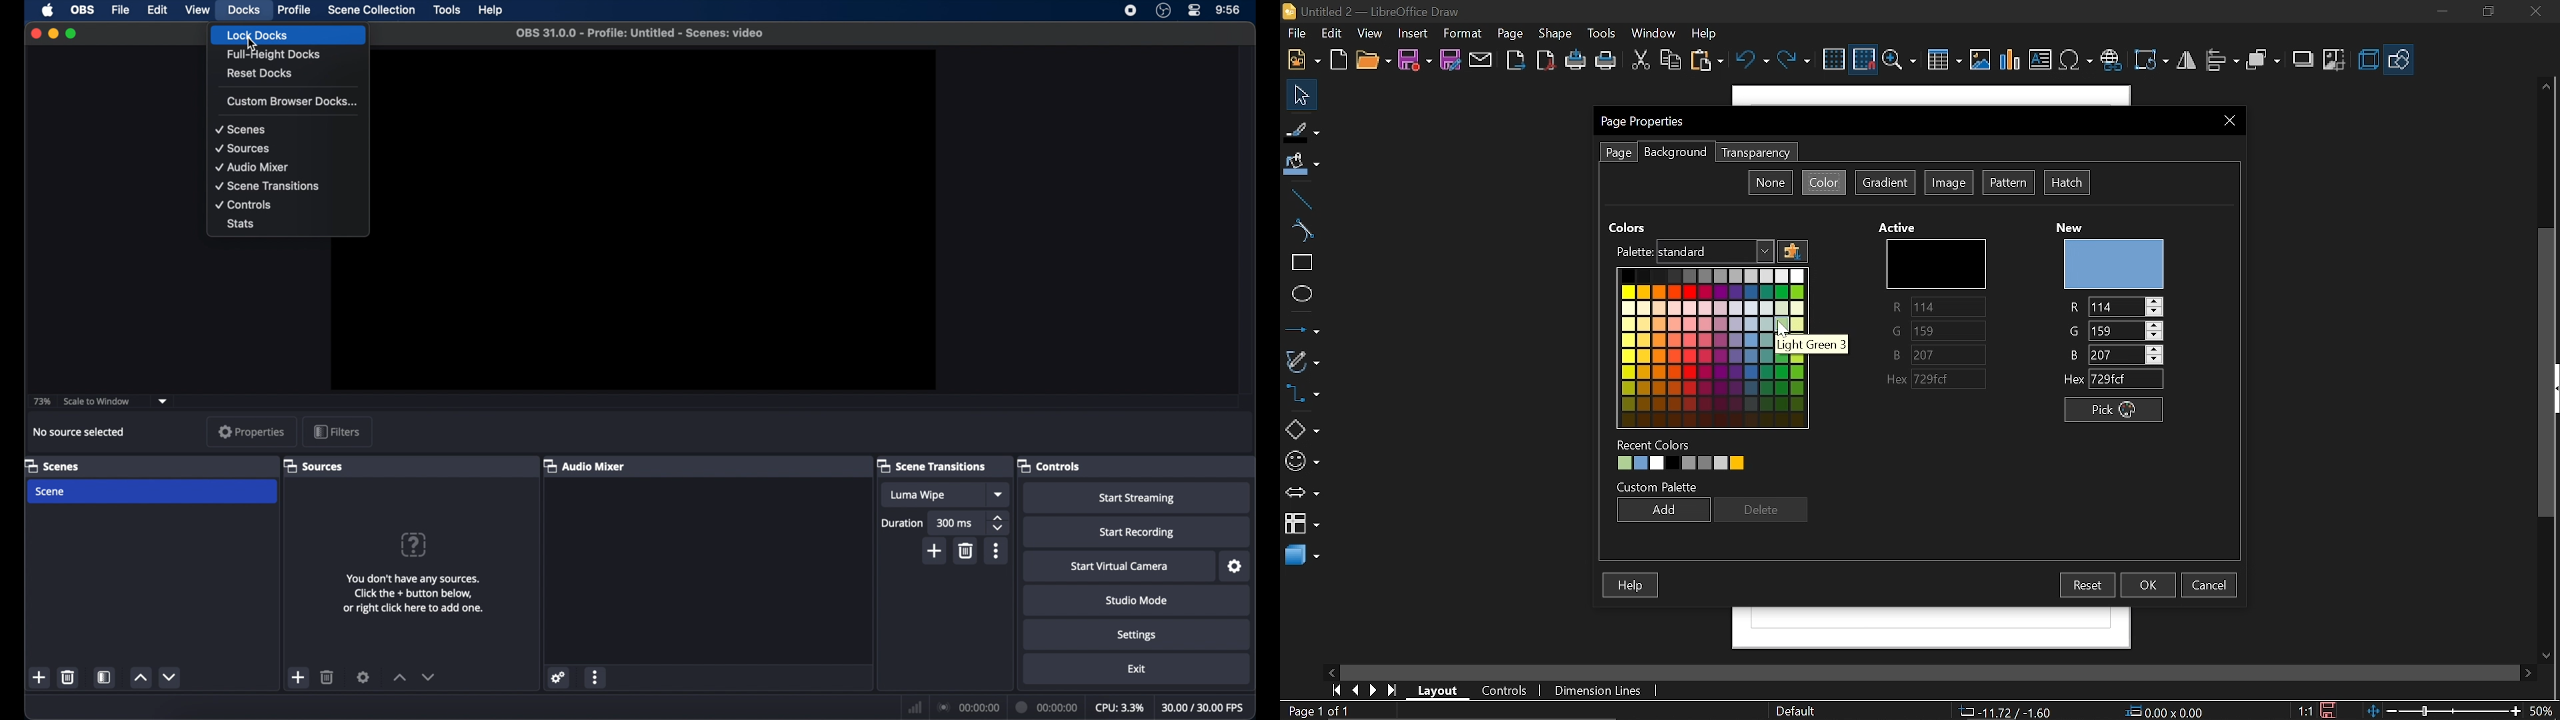 Image resolution: width=2576 pixels, height=728 pixels. I want to click on Current window, so click(1645, 122).